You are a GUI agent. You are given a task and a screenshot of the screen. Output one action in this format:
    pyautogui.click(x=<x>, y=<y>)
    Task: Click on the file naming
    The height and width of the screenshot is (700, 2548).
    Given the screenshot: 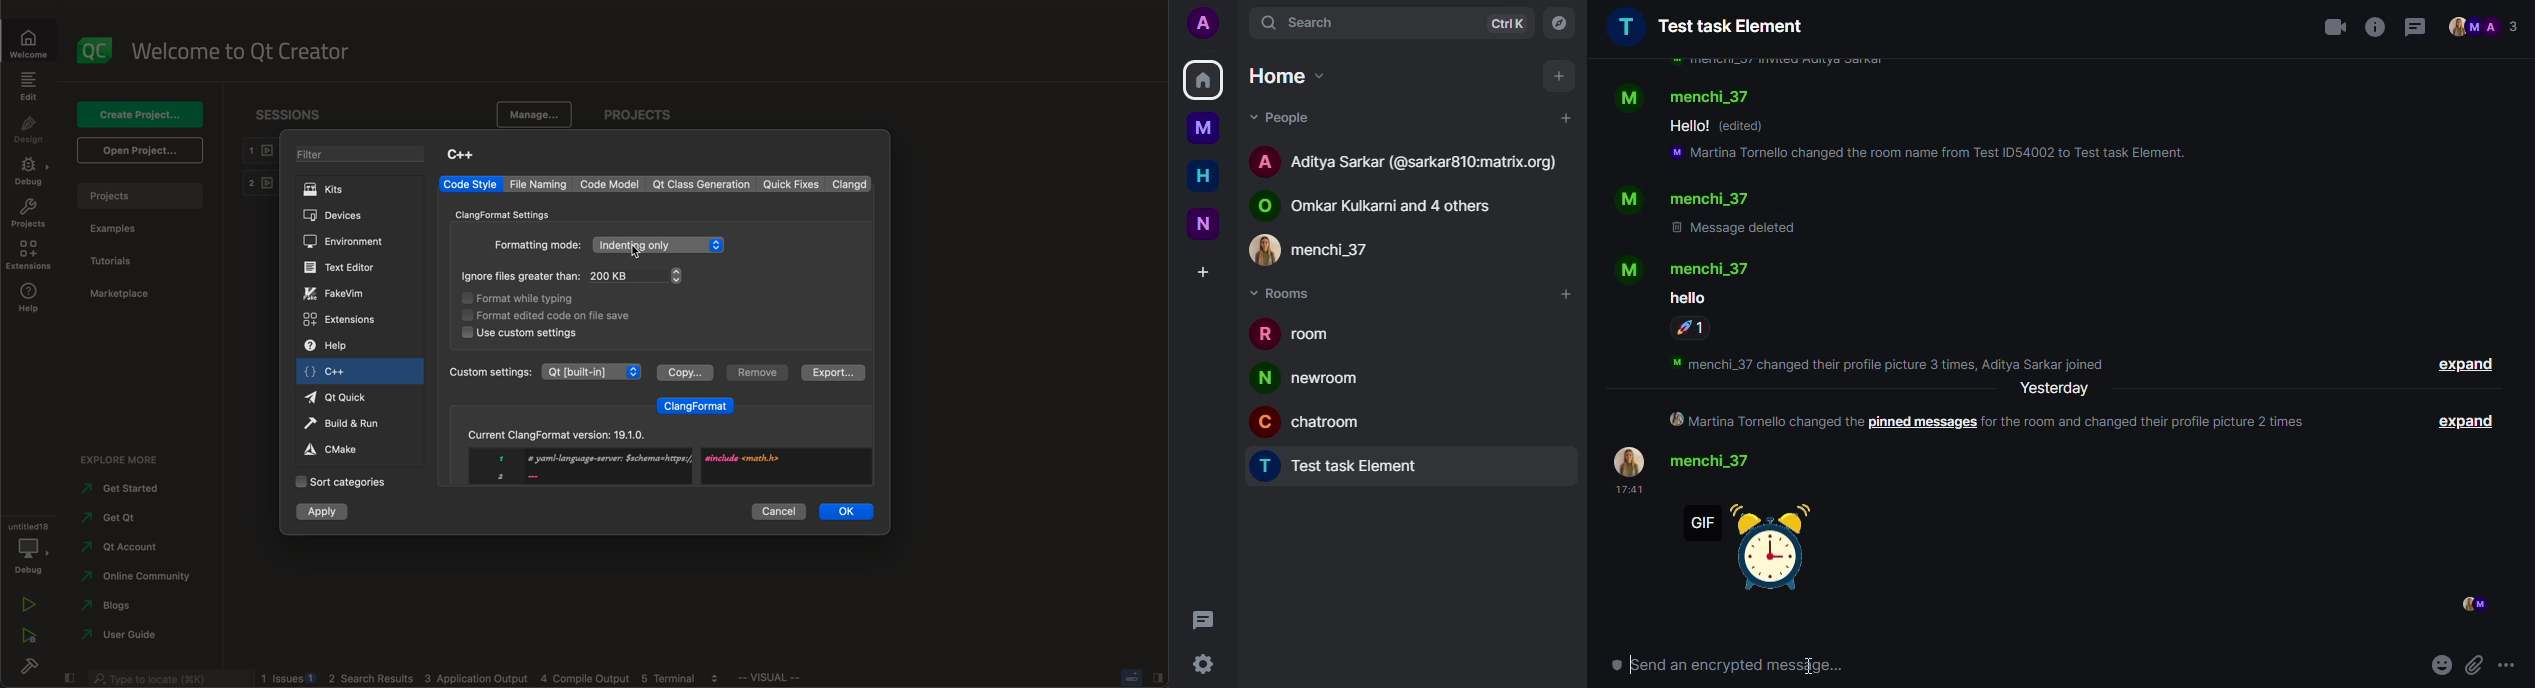 What is the action you would take?
    pyautogui.click(x=541, y=184)
    